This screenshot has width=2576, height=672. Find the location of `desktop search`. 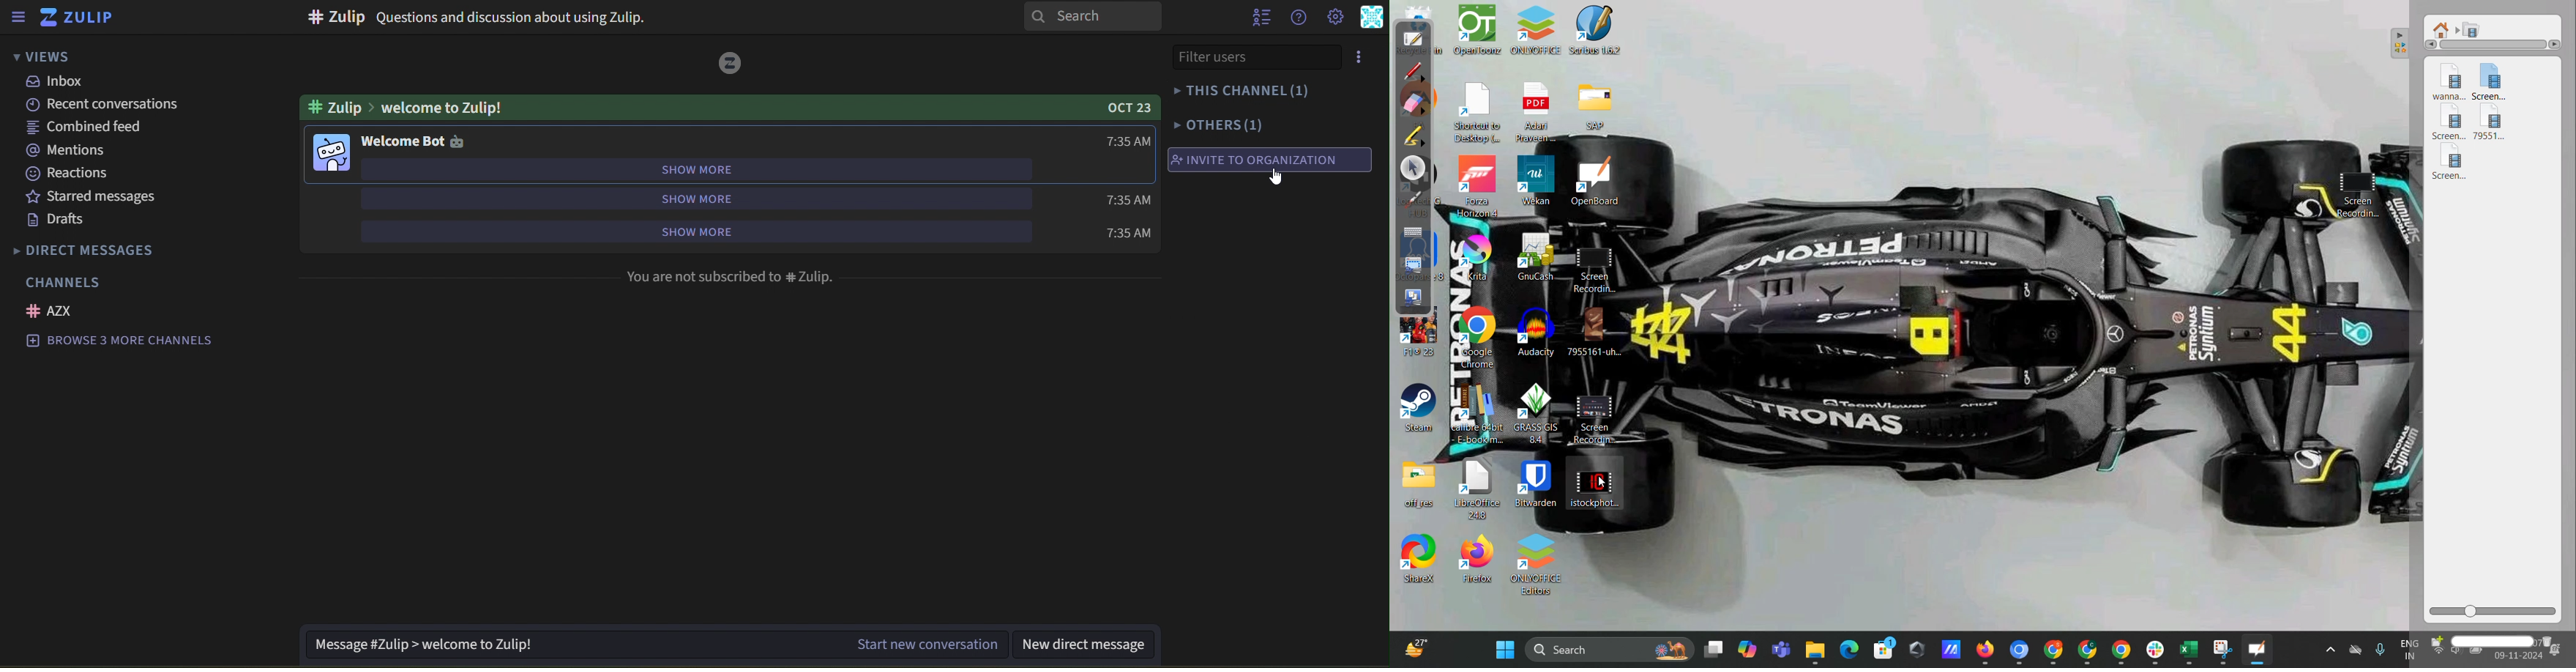

desktop search is located at coordinates (1607, 650).